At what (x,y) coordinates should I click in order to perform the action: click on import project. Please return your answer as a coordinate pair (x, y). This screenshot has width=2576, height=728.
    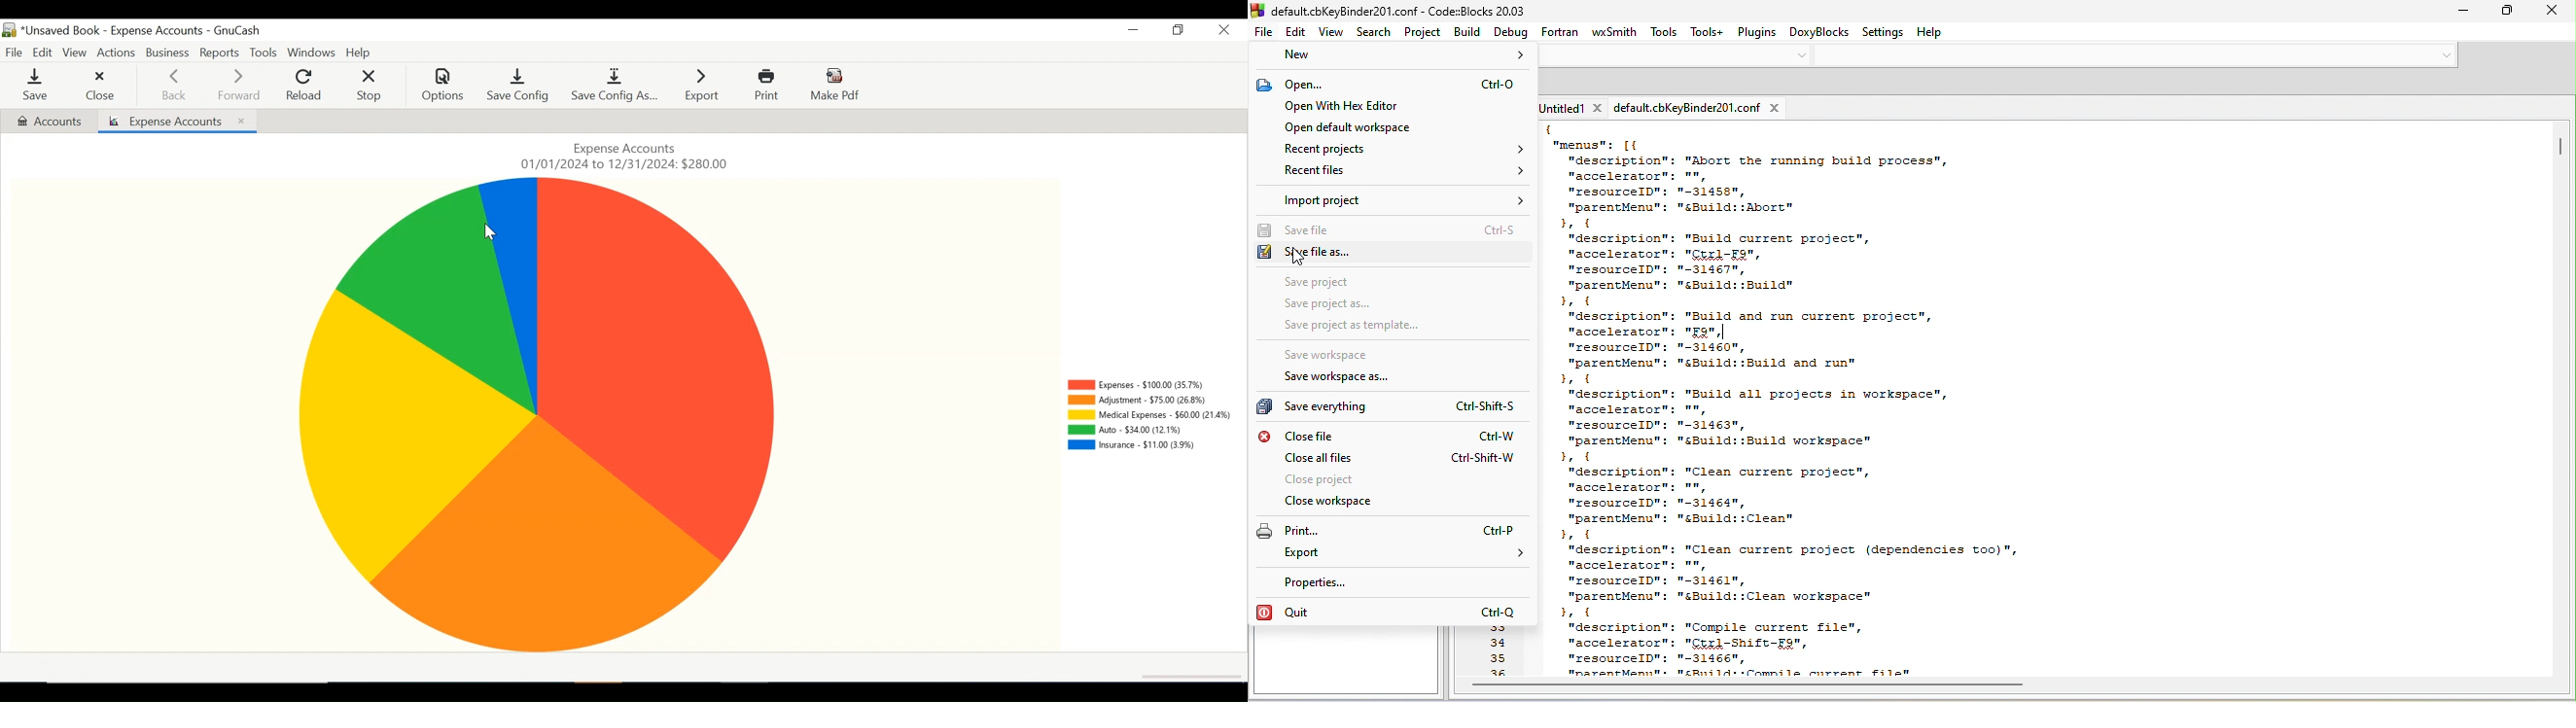
    Looking at the image, I should click on (1403, 201).